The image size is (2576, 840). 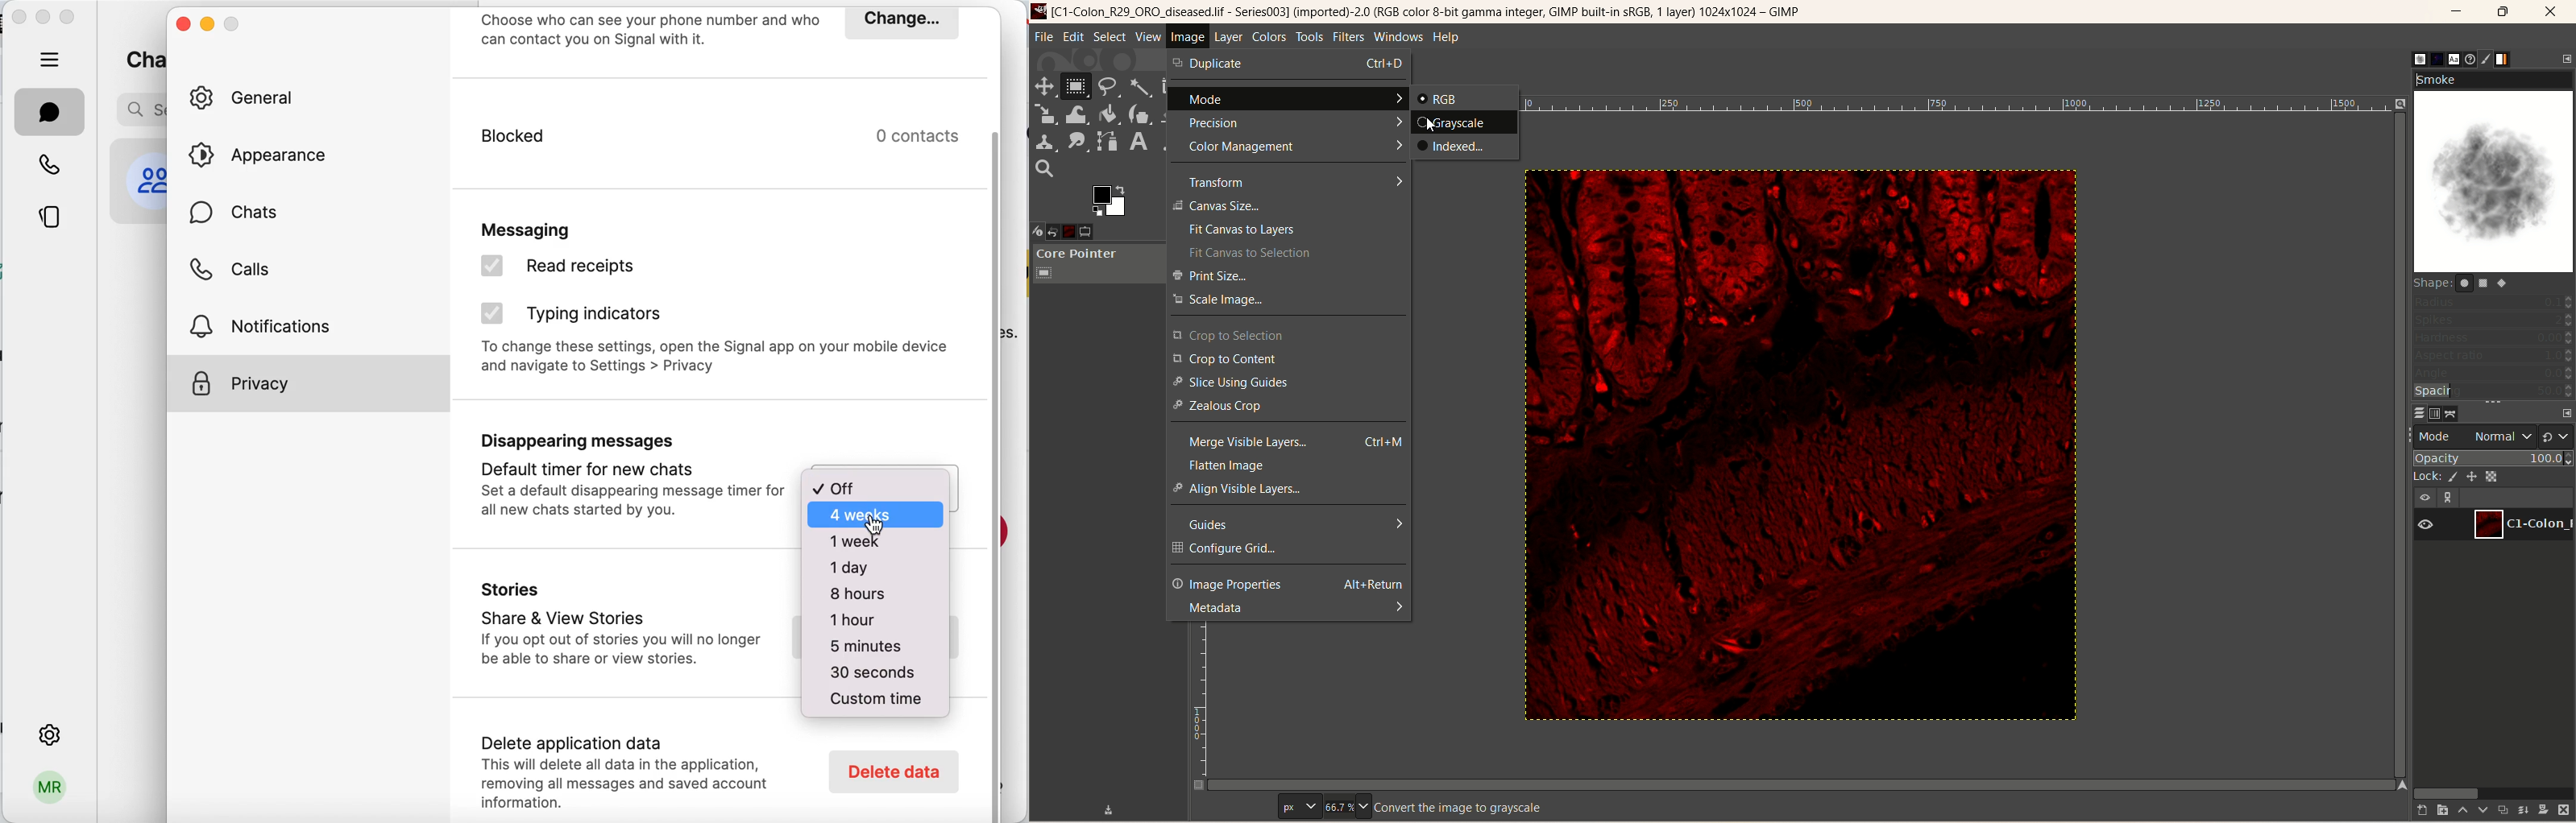 I want to click on 4 weeks, so click(x=877, y=516).